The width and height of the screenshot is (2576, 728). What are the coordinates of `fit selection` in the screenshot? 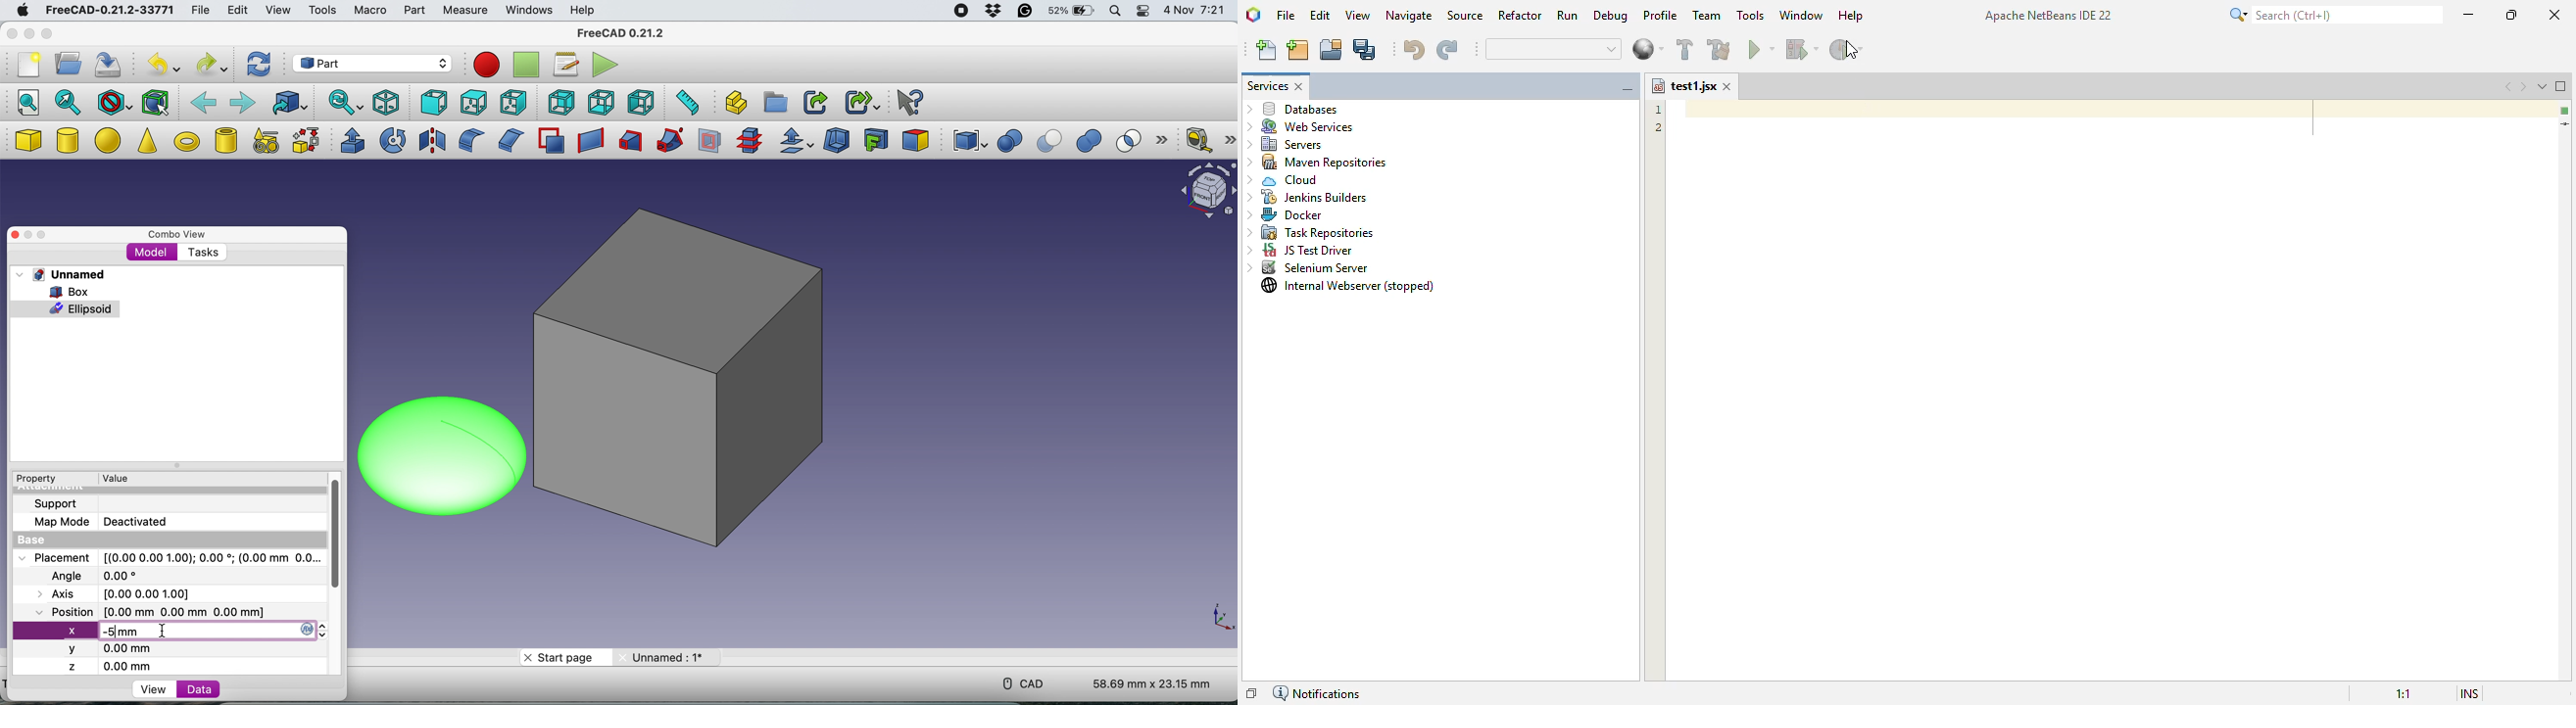 It's located at (68, 102).